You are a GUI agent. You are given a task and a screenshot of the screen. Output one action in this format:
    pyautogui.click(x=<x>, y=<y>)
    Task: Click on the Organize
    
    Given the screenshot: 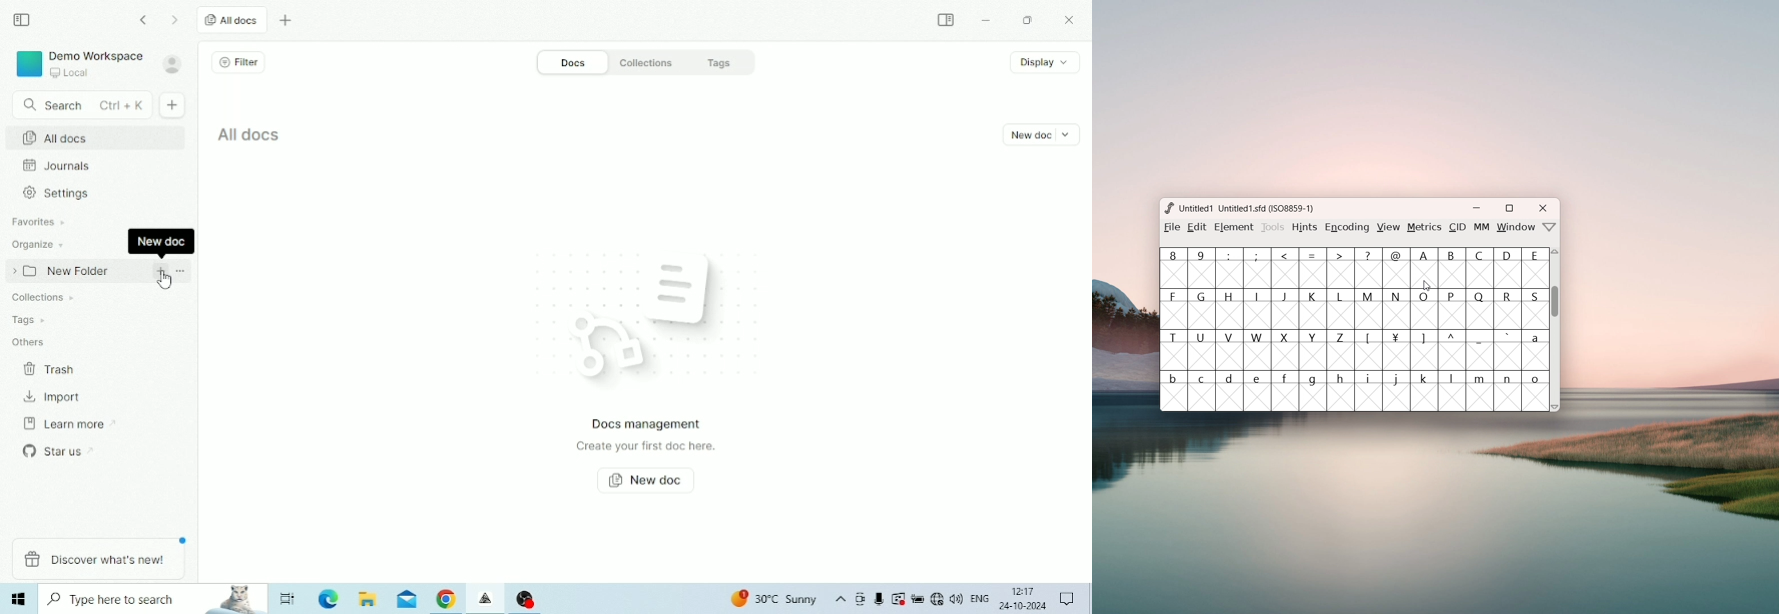 What is the action you would take?
    pyautogui.click(x=39, y=245)
    